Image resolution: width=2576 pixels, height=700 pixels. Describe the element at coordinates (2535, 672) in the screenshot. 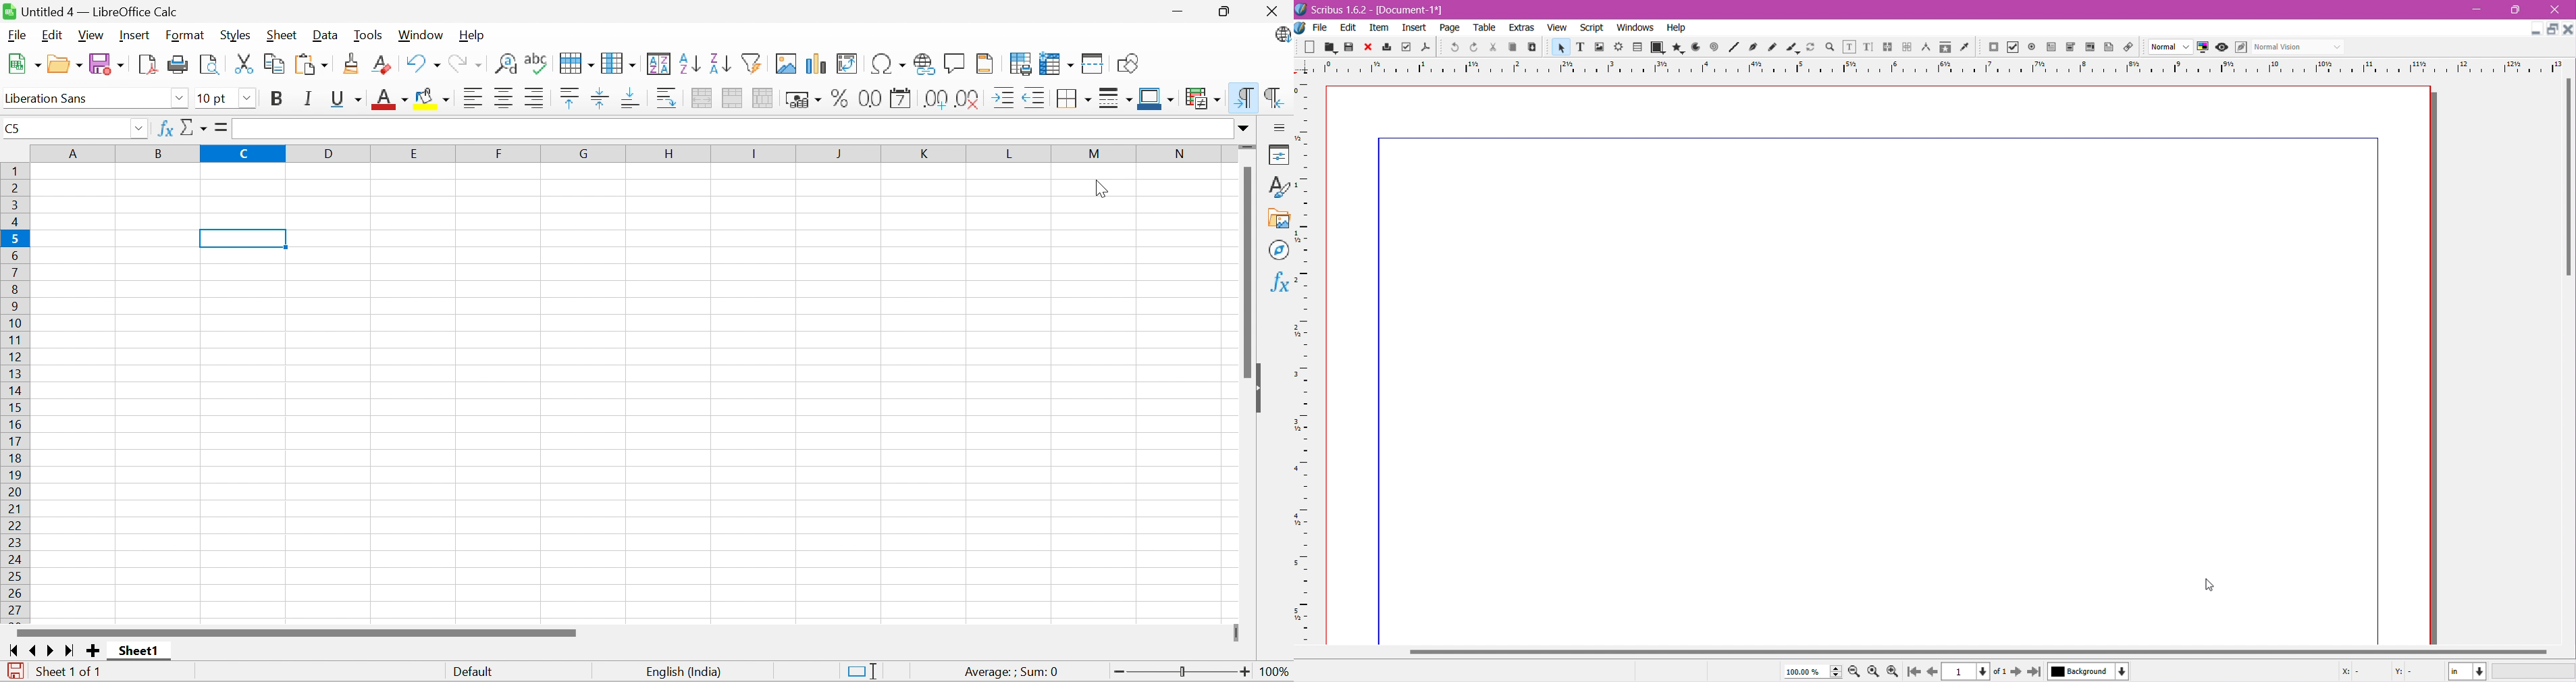

I see `progress bar` at that location.